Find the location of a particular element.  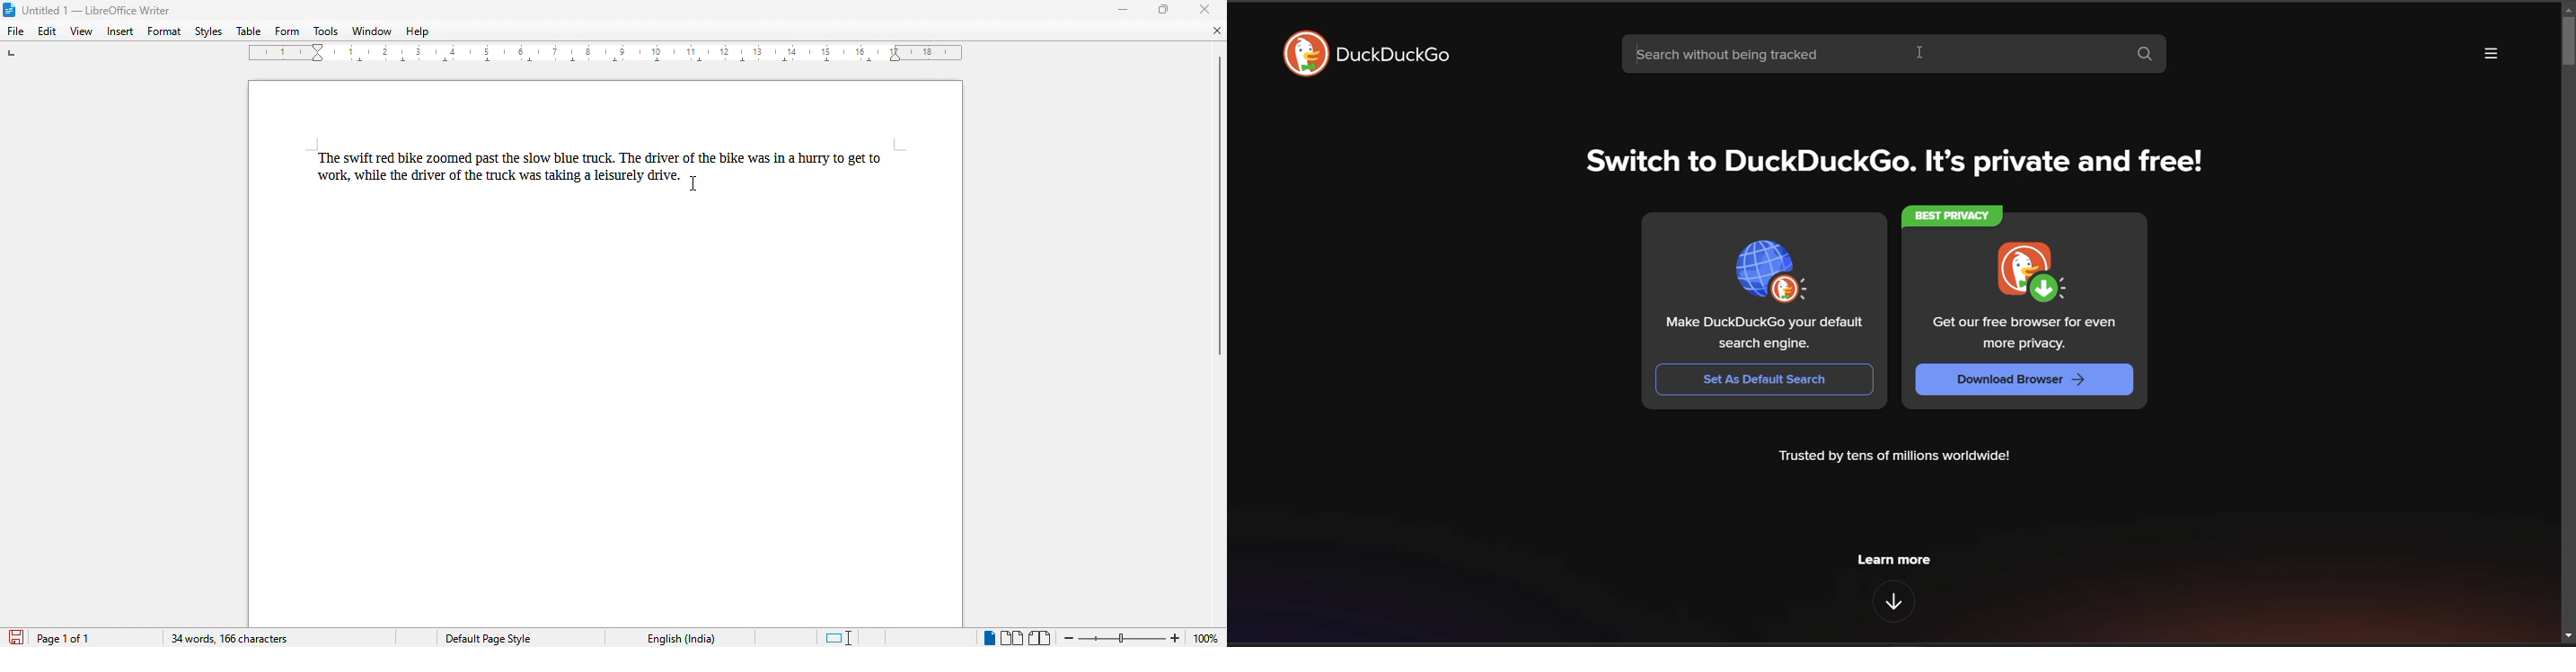

cursor is located at coordinates (1921, 53).